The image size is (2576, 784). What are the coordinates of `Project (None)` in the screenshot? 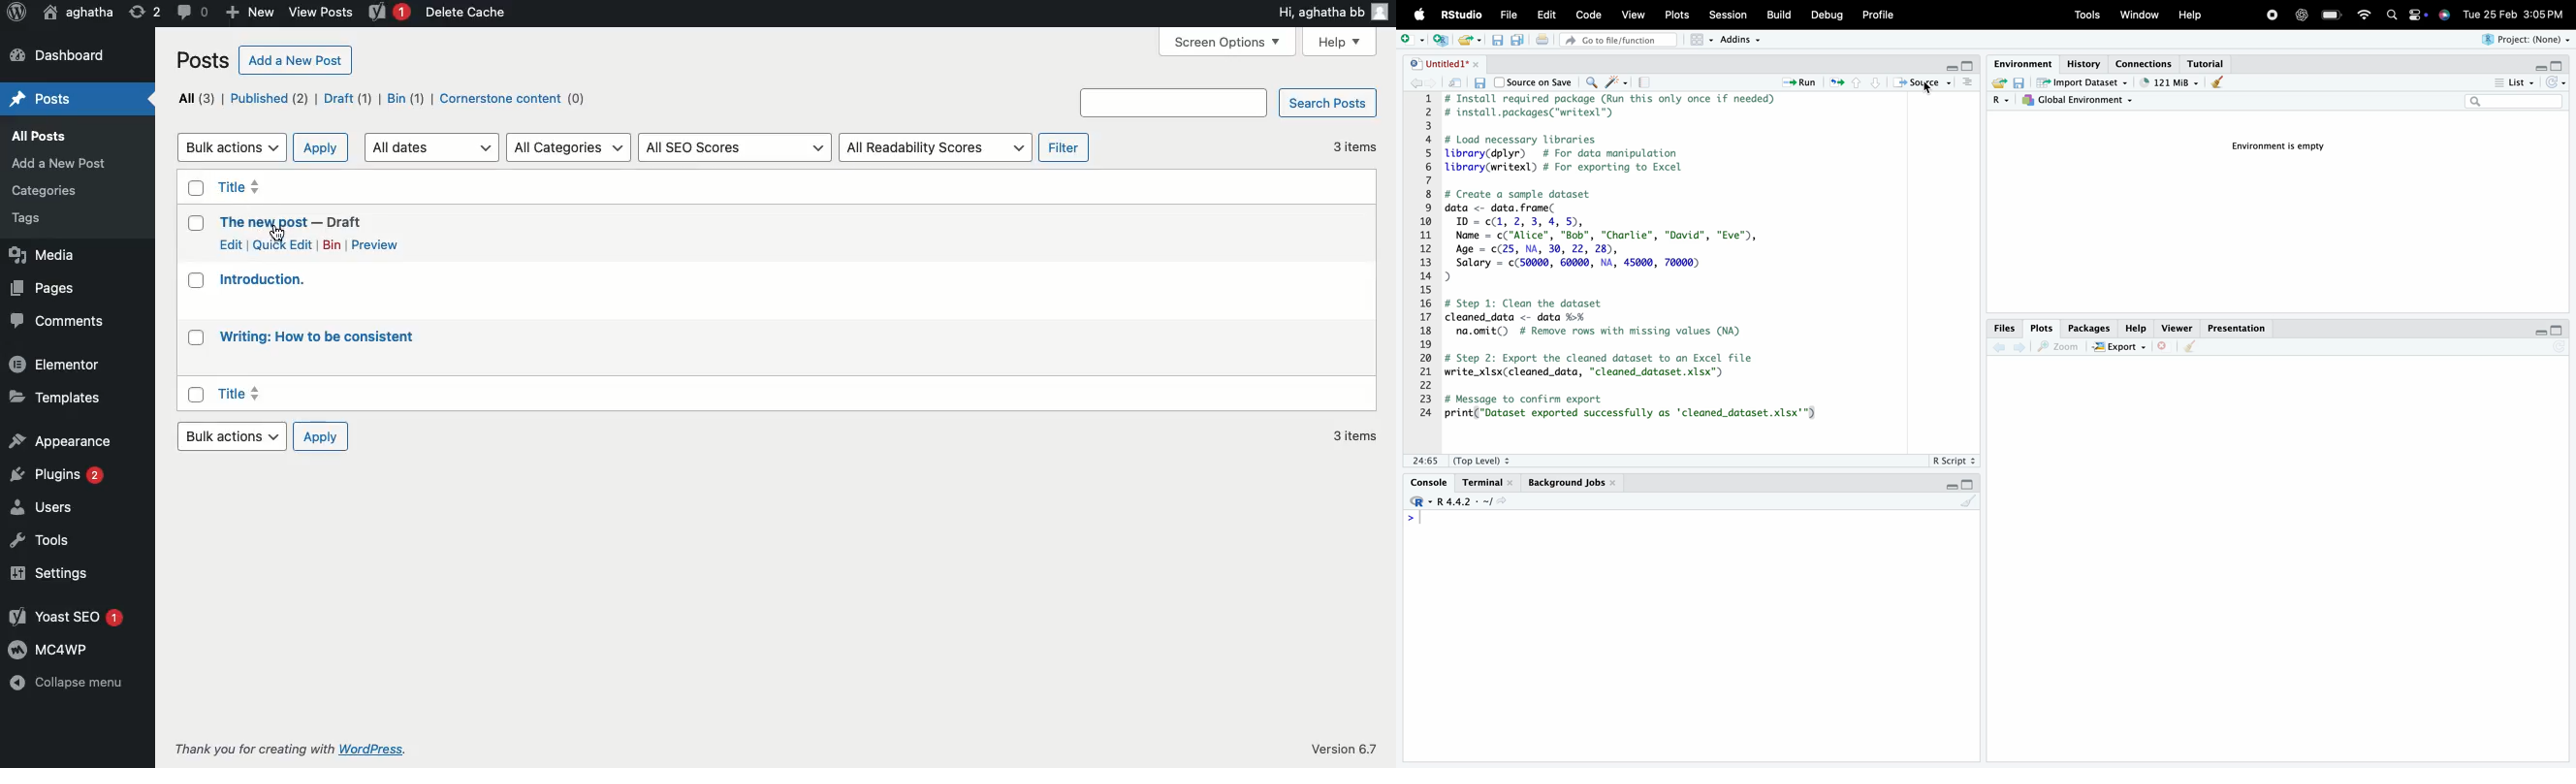 It's located at (2528, 41).